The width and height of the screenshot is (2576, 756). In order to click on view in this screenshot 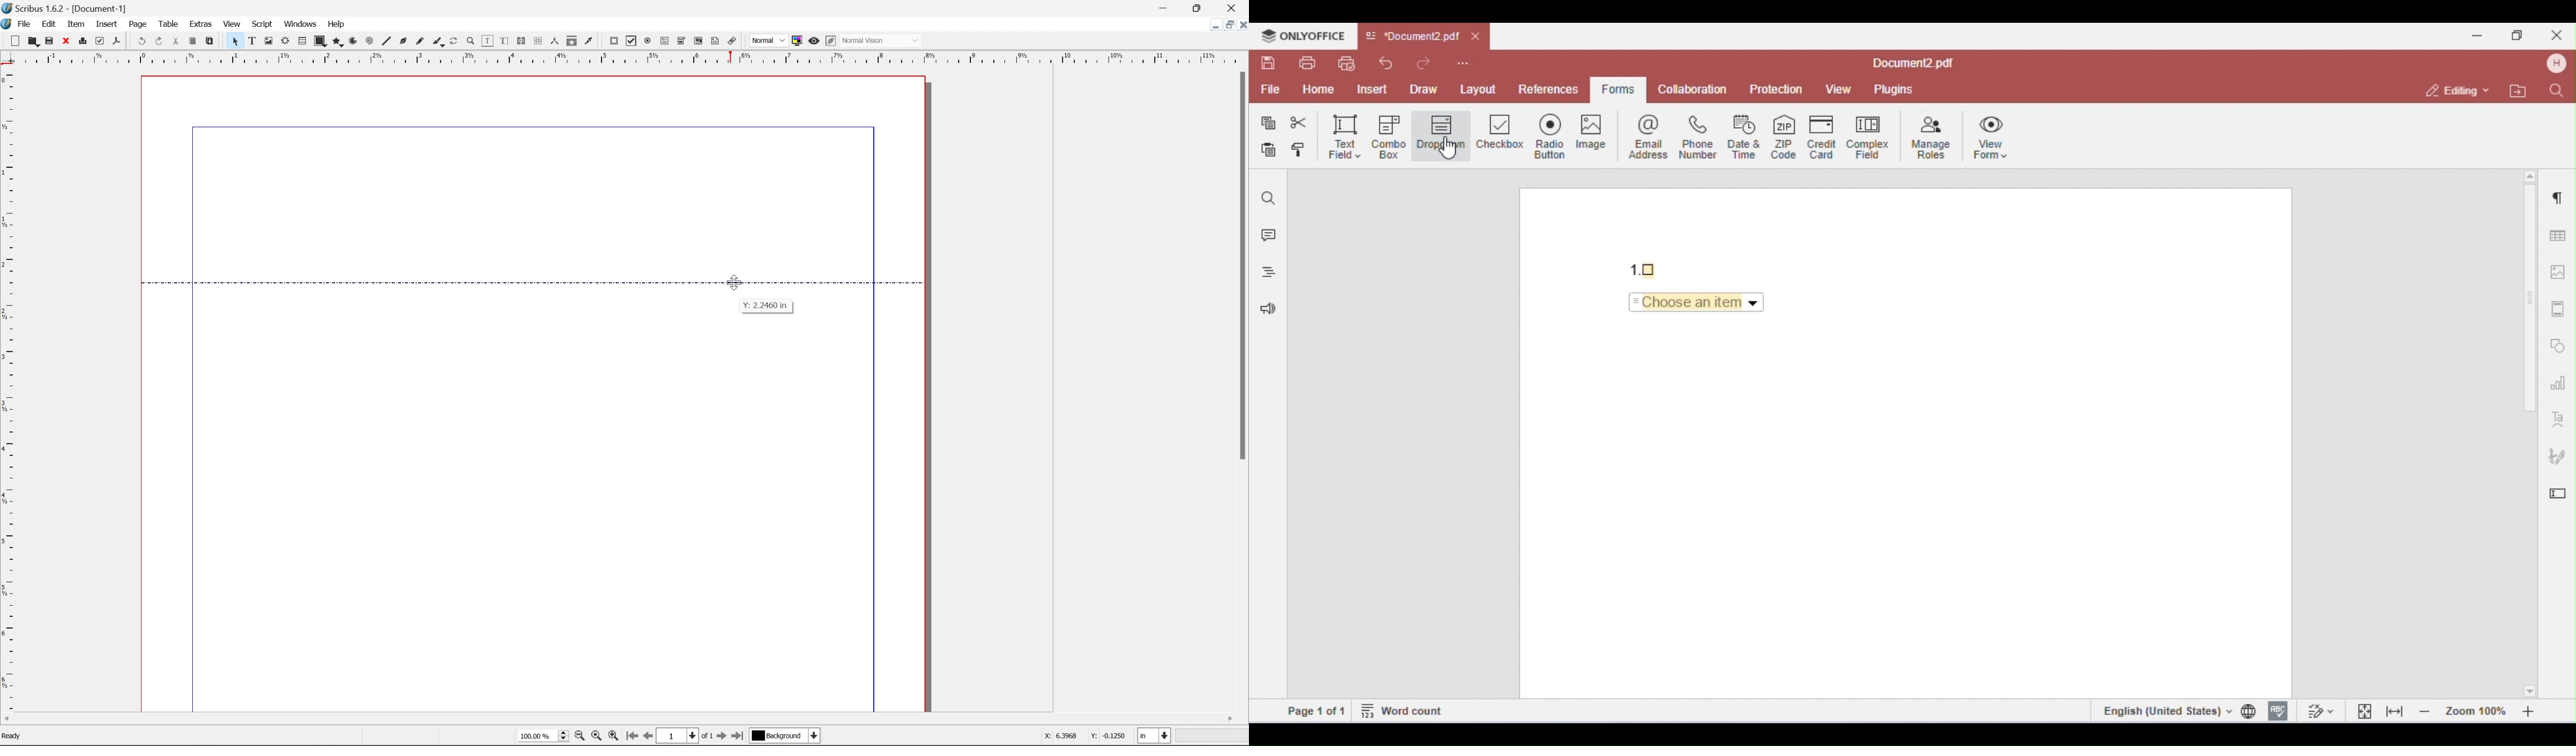, I will do `click(234, 23)`.